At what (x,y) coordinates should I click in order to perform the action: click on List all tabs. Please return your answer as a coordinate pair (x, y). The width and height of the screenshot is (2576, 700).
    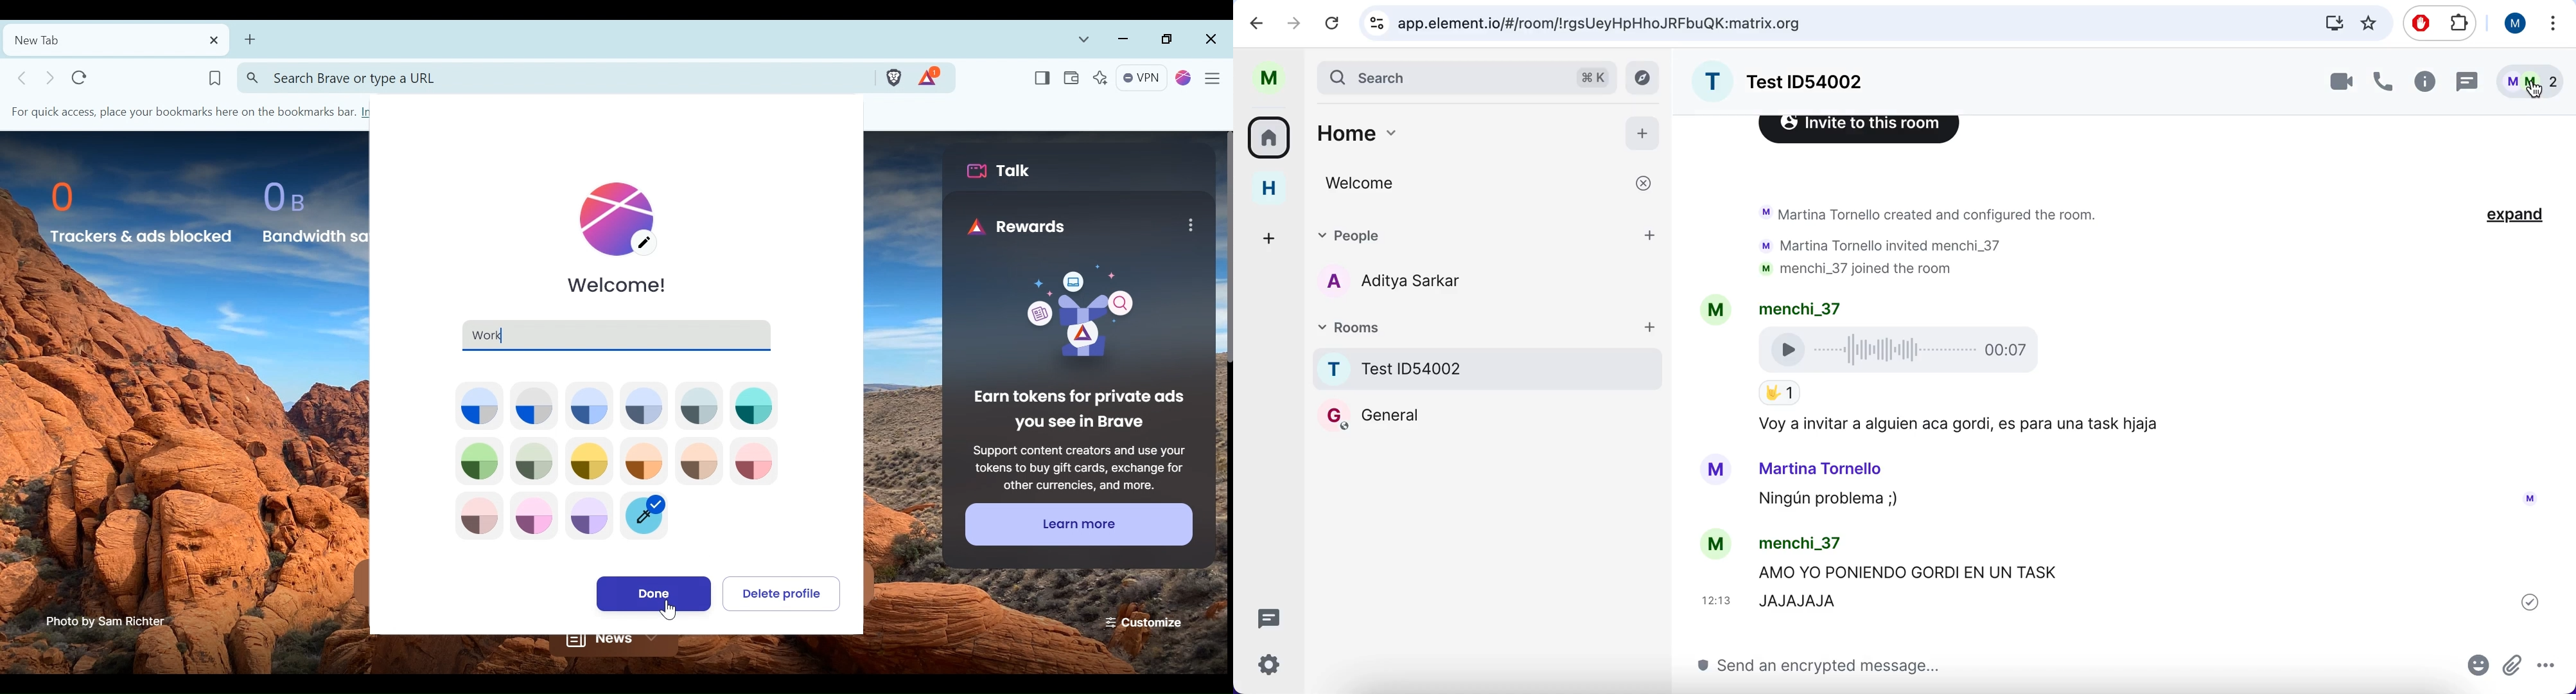
    Looking at the image, I should click on (1084, 40).